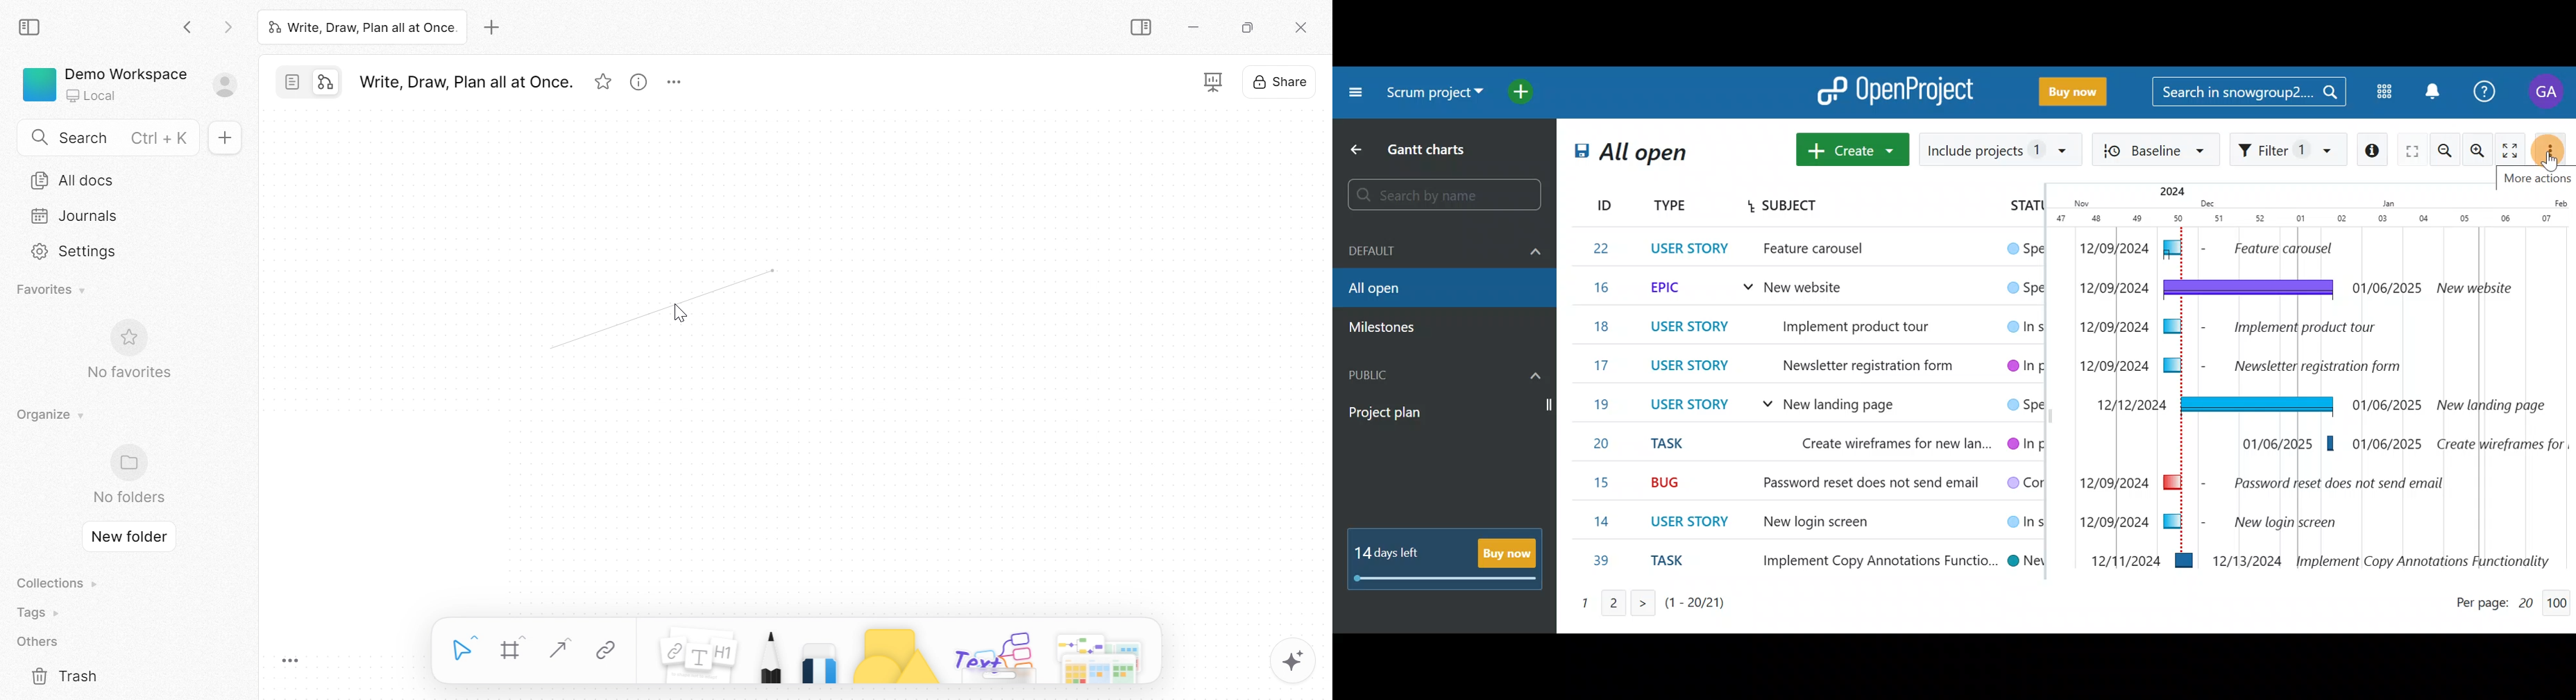 The image size is (2576, 700). What do you see at coordinates (228, 29) in the screenshot?
I see `Forward` at bounding box center [228, 29].